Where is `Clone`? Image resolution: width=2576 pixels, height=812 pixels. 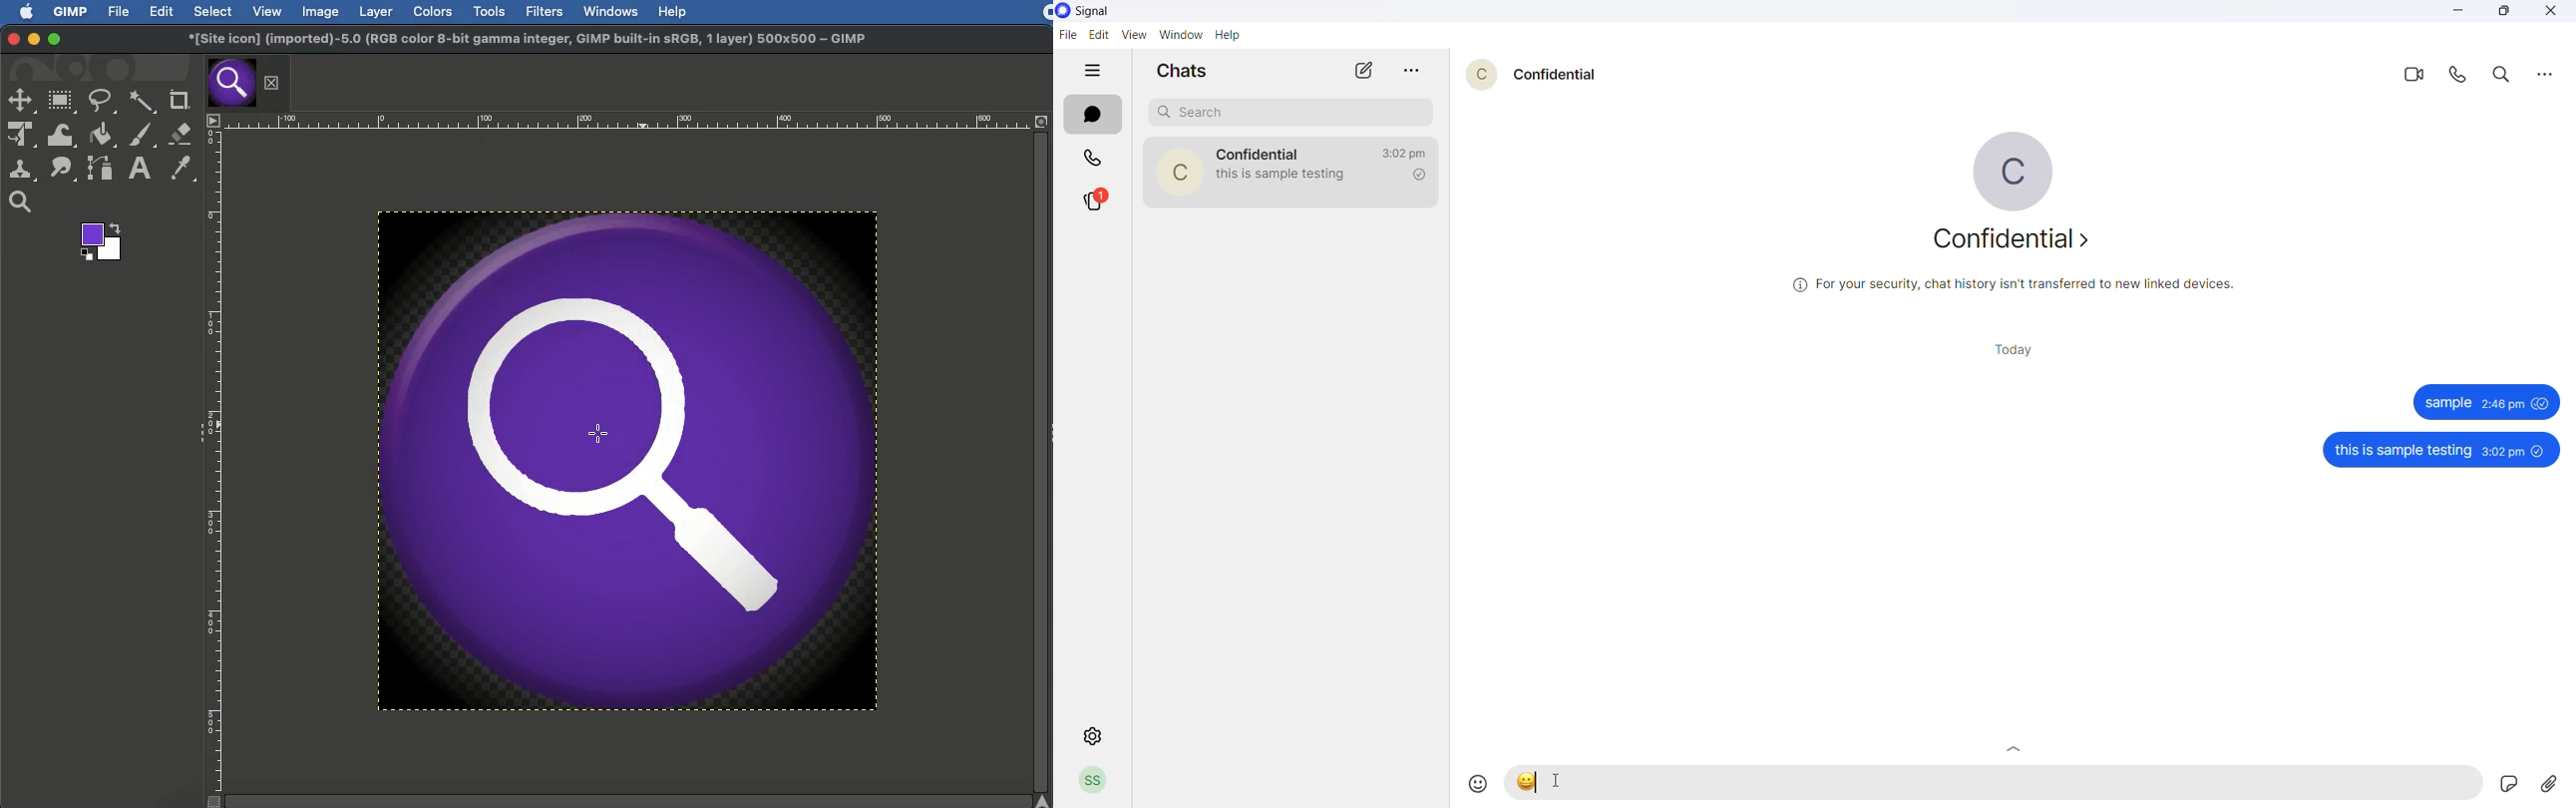 Clone is located at coordinates (23, 170).